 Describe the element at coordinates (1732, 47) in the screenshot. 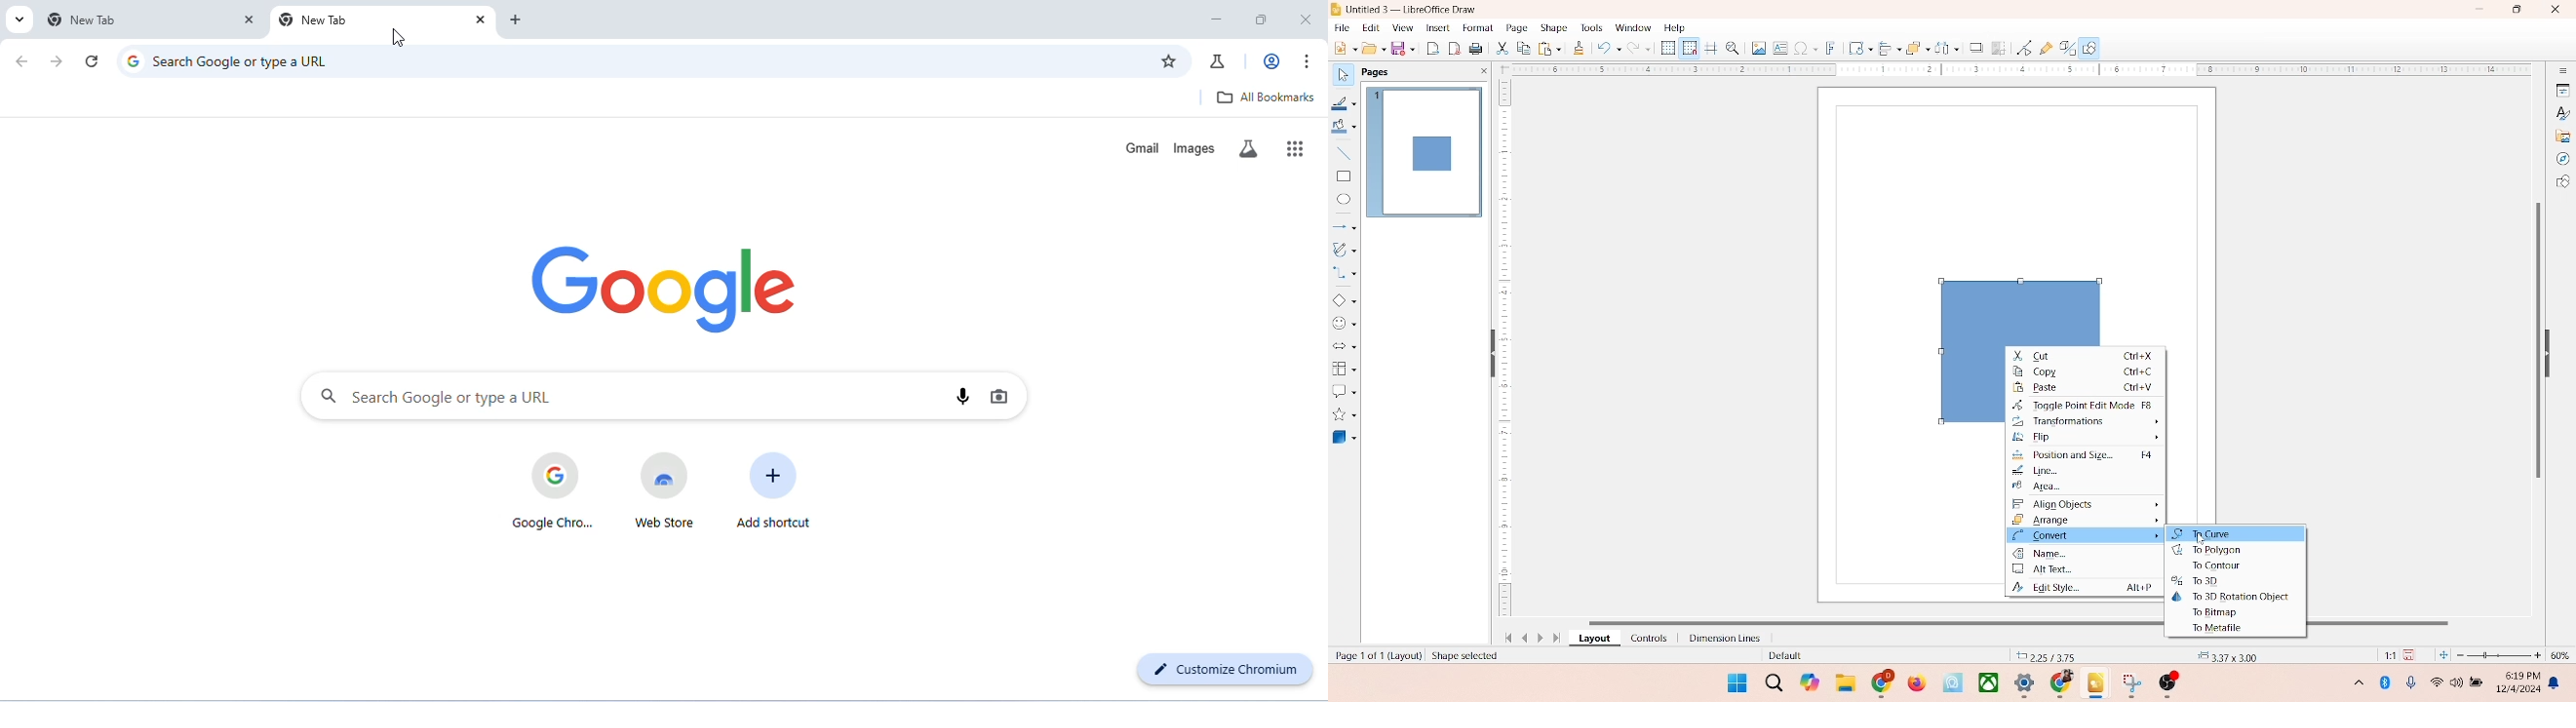

I see `zoom and pan` at that location.